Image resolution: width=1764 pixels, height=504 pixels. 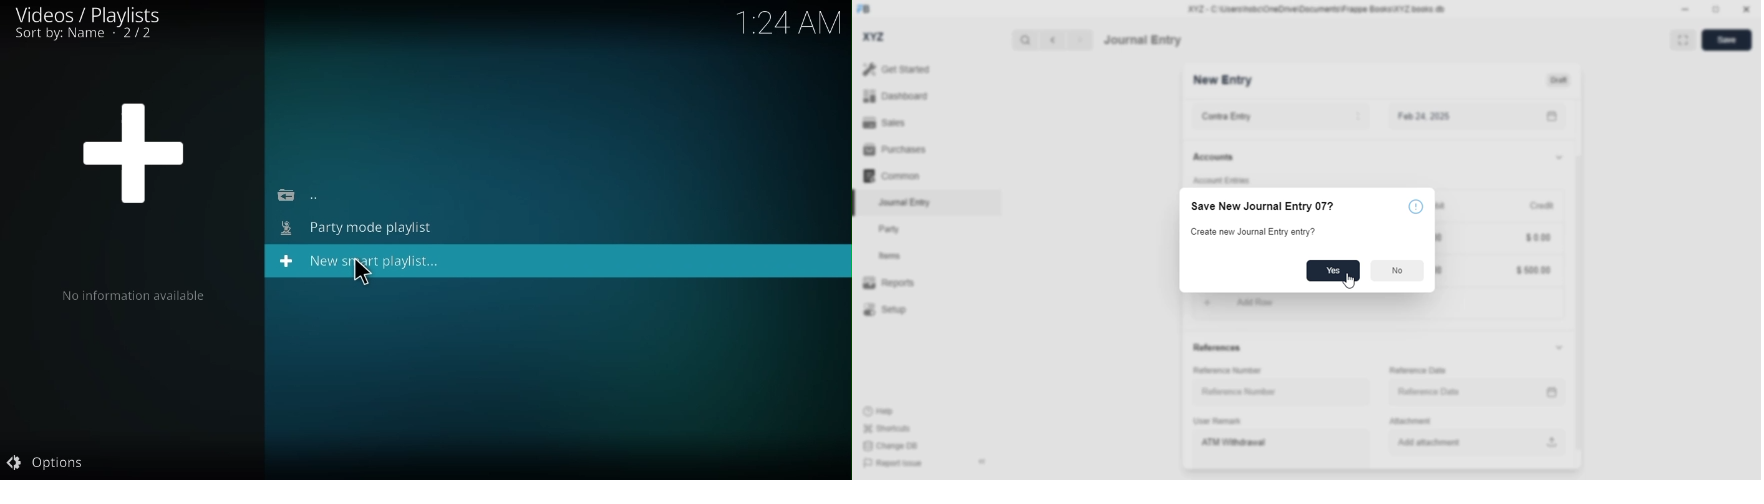 I want to click on journal entry, so click(x=1143, y=40).